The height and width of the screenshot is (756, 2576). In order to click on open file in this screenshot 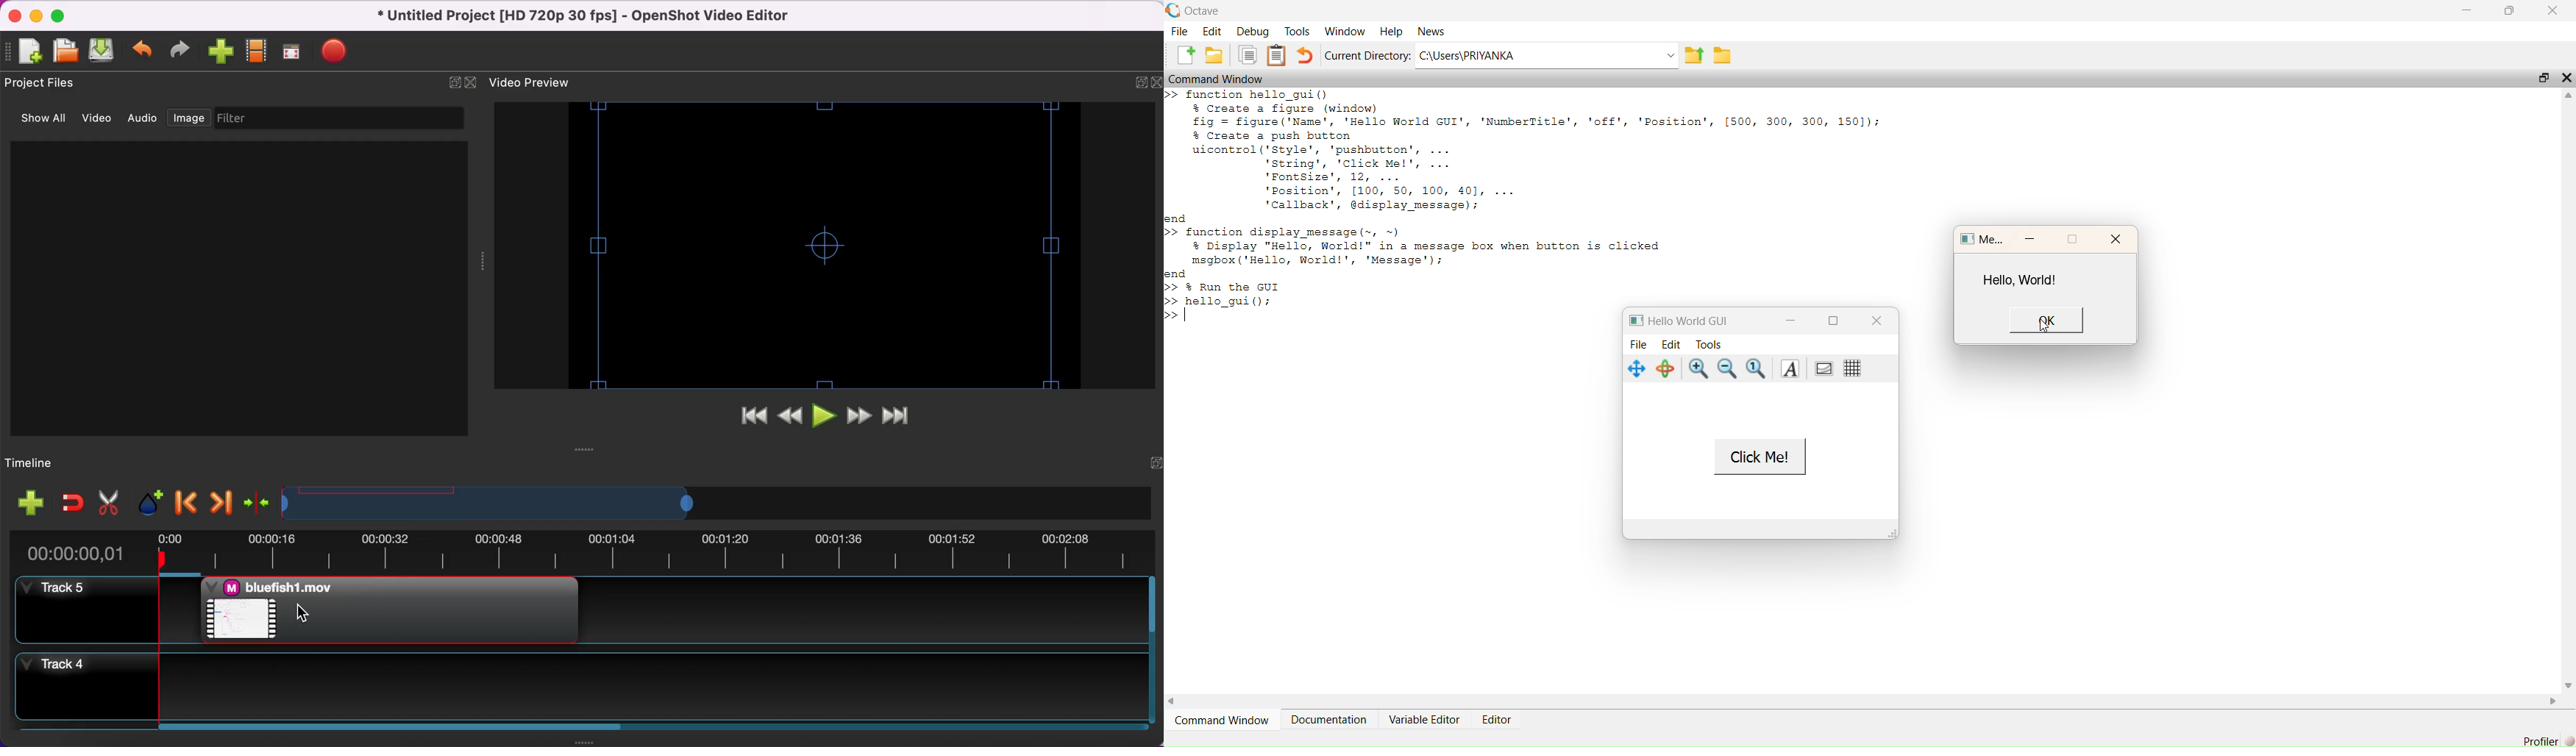, I will do `click(66, 52)`.